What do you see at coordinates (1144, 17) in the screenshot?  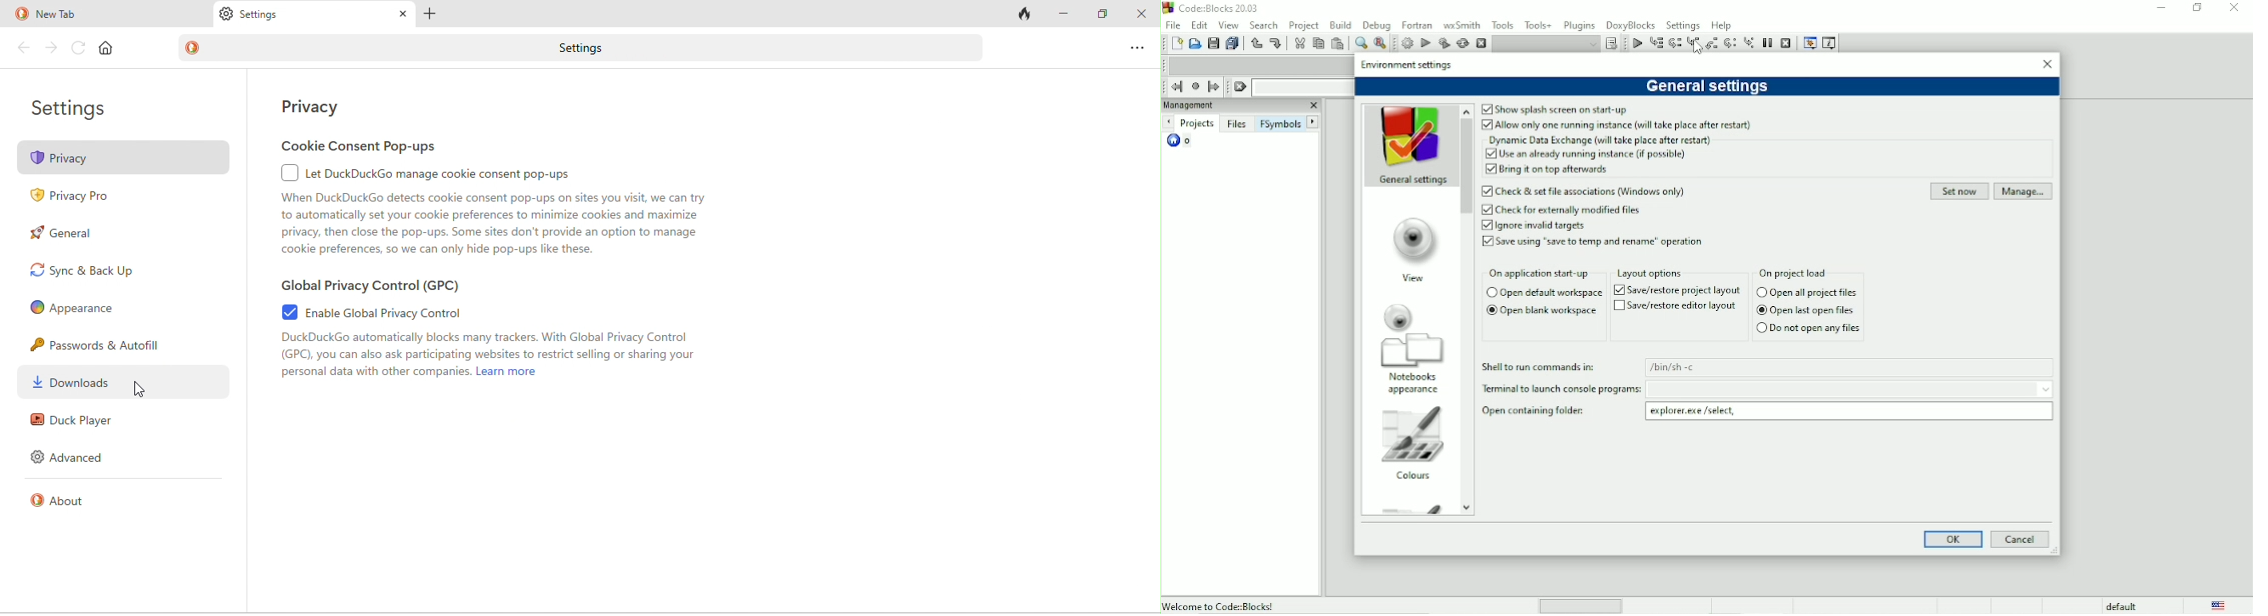 I see `close` at bounding box center [1144, 17].